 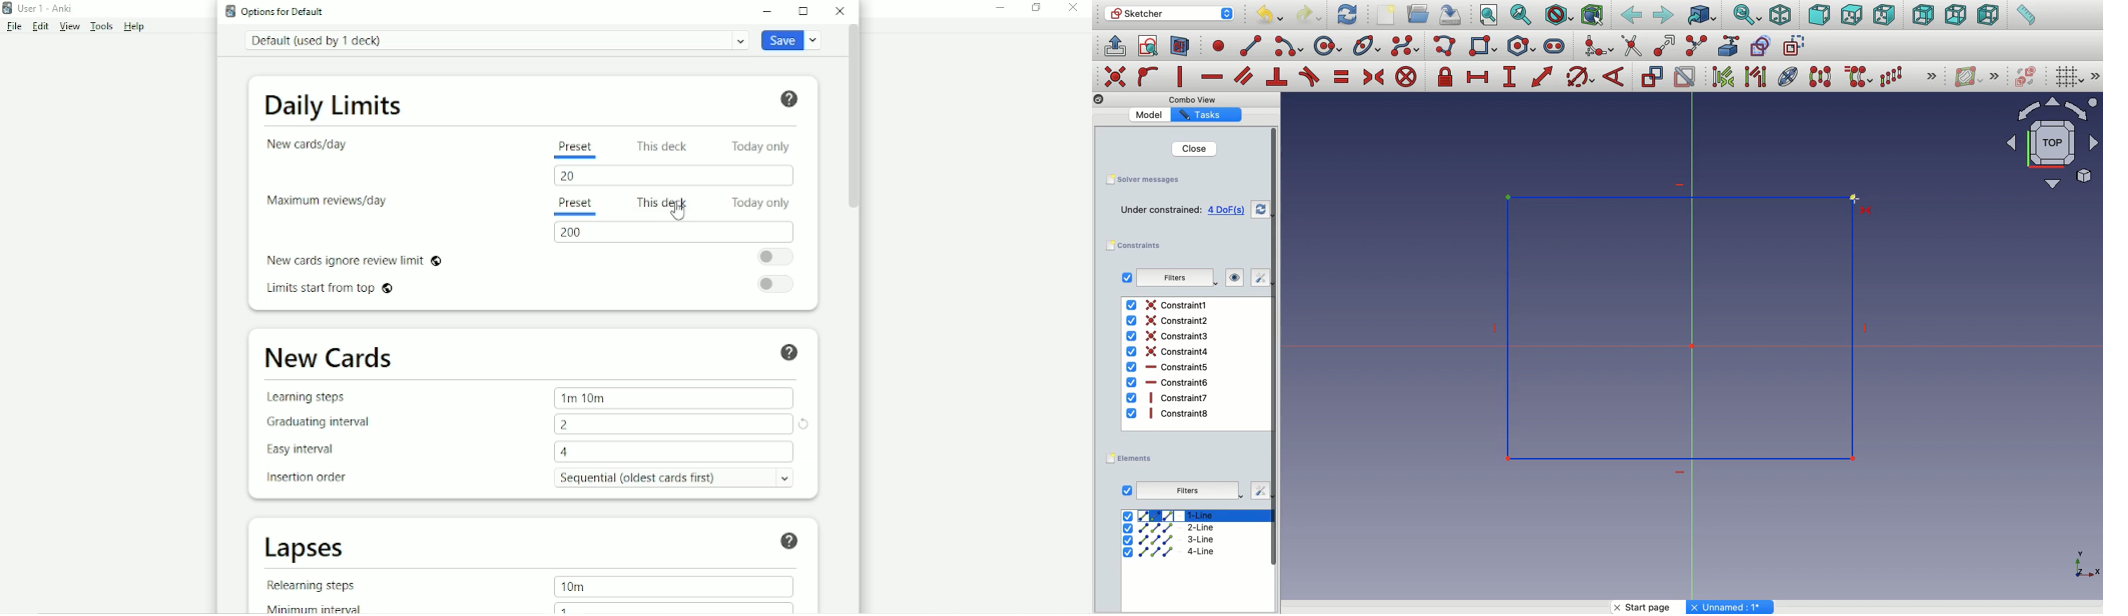 What do you see at coordinates (313, 548) in the screenshot?
I see `Lapses` at bounding box center [313, 548].